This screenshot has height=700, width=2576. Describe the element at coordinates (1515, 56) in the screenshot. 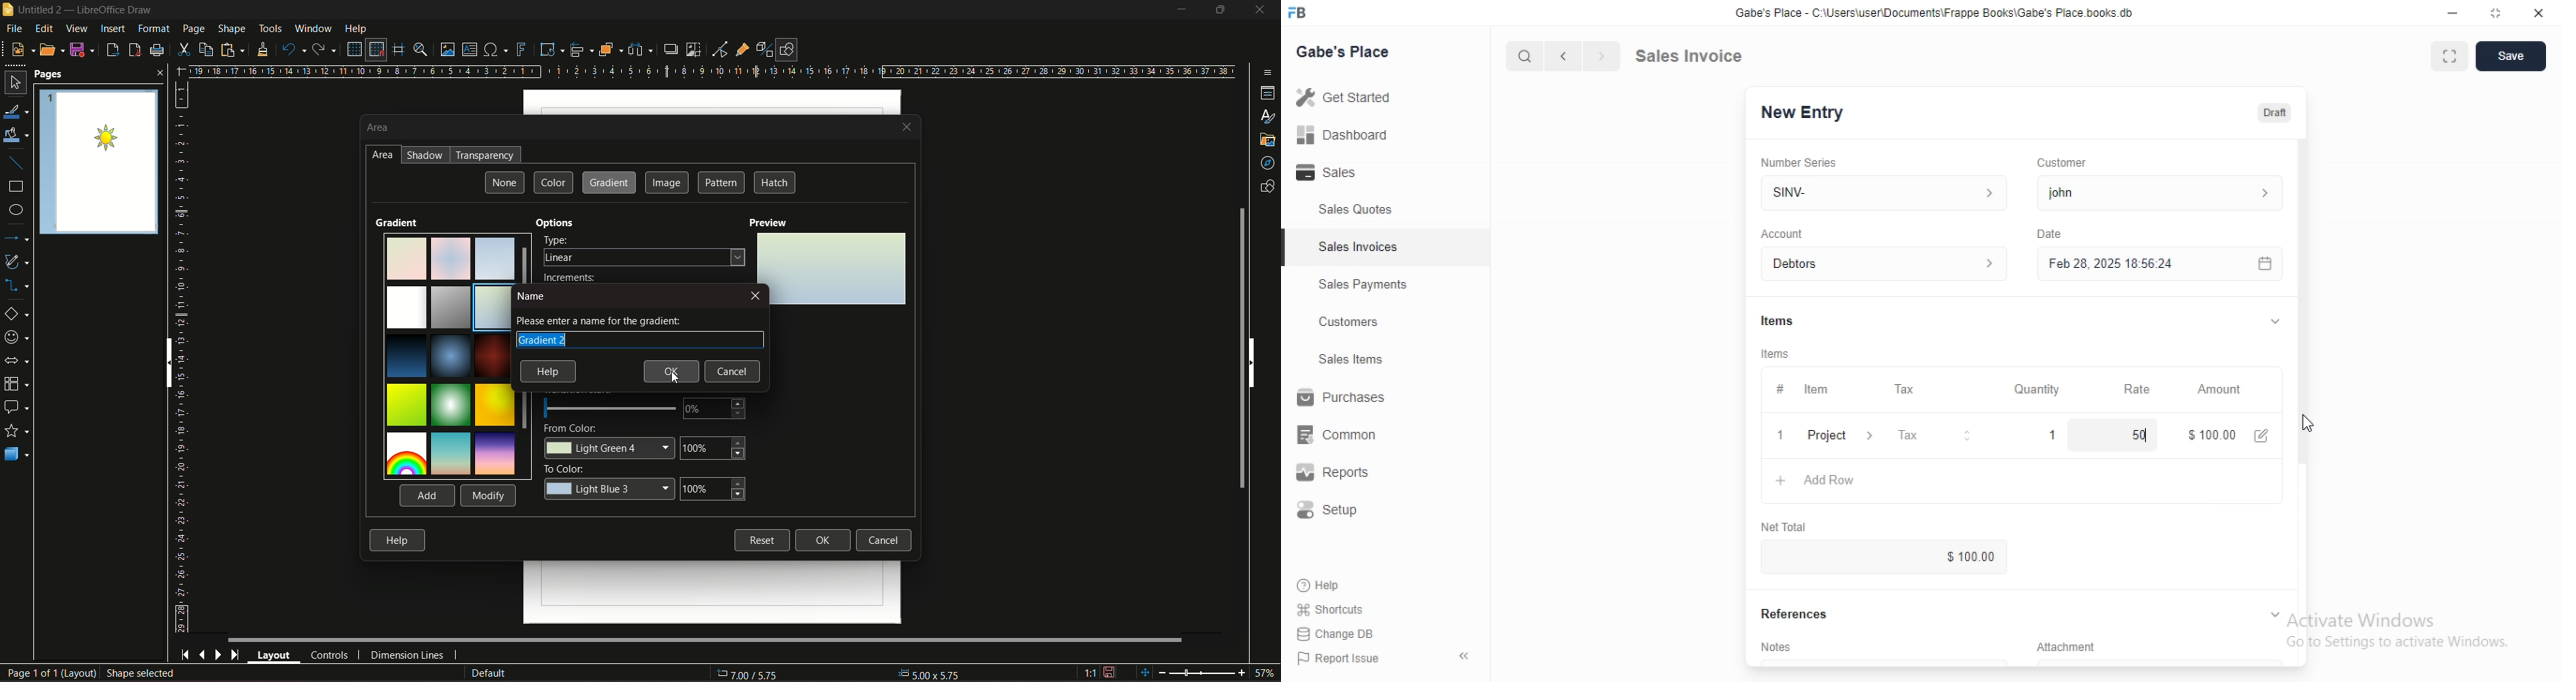

I see `cursor` at that location.